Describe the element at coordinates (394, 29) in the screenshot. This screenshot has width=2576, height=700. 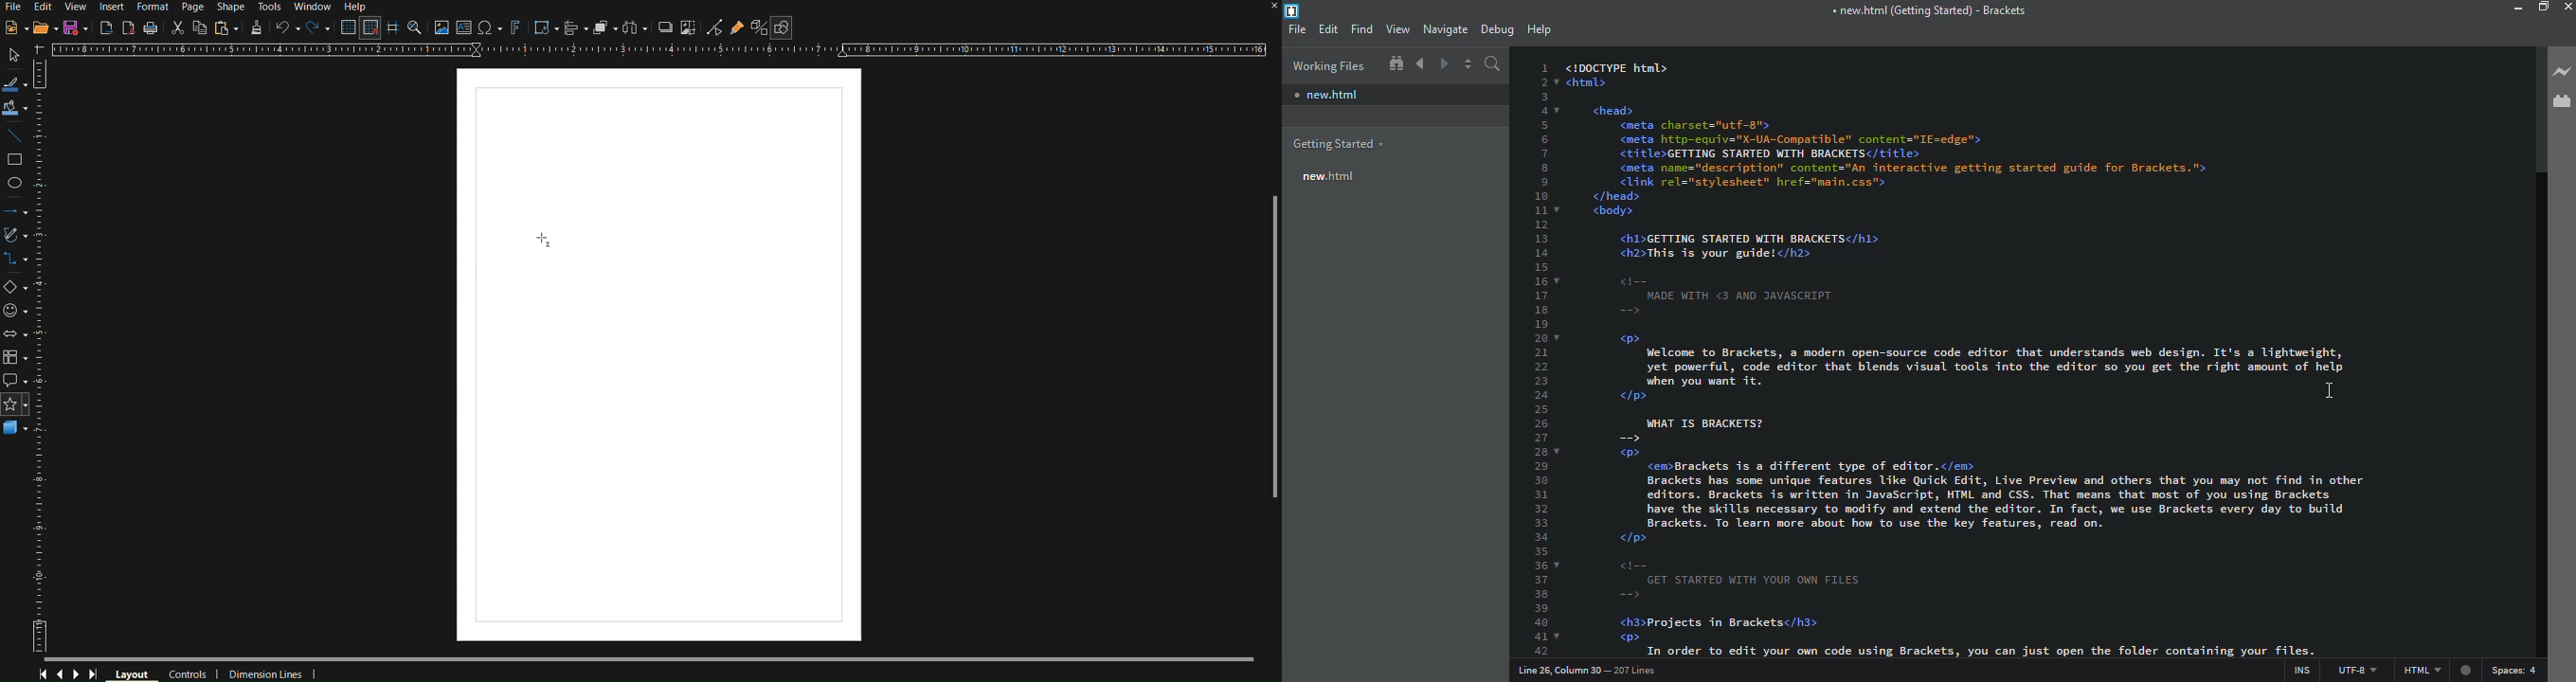
I see `Guidelines while moving` at that location.